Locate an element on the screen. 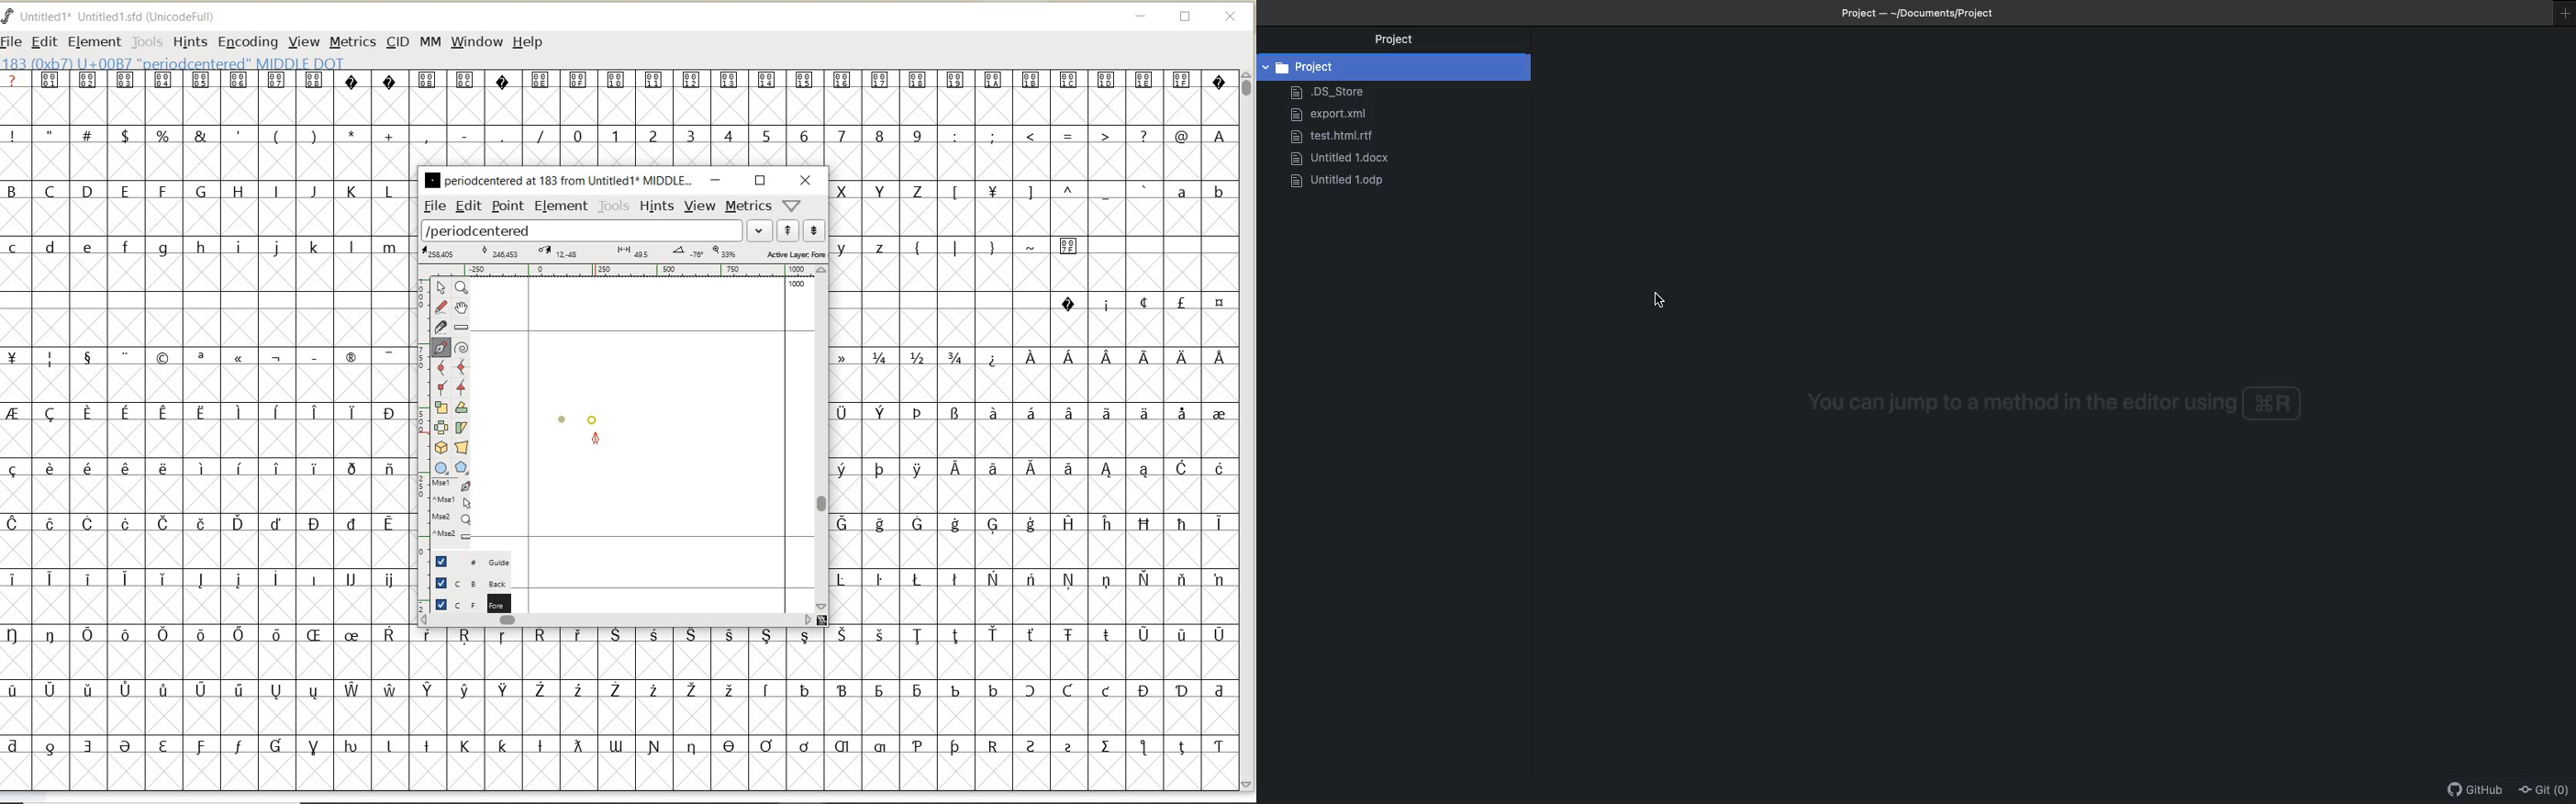 The height and width of the screenshot is (812, 2576). special characters is located at coordinates (820, 697).